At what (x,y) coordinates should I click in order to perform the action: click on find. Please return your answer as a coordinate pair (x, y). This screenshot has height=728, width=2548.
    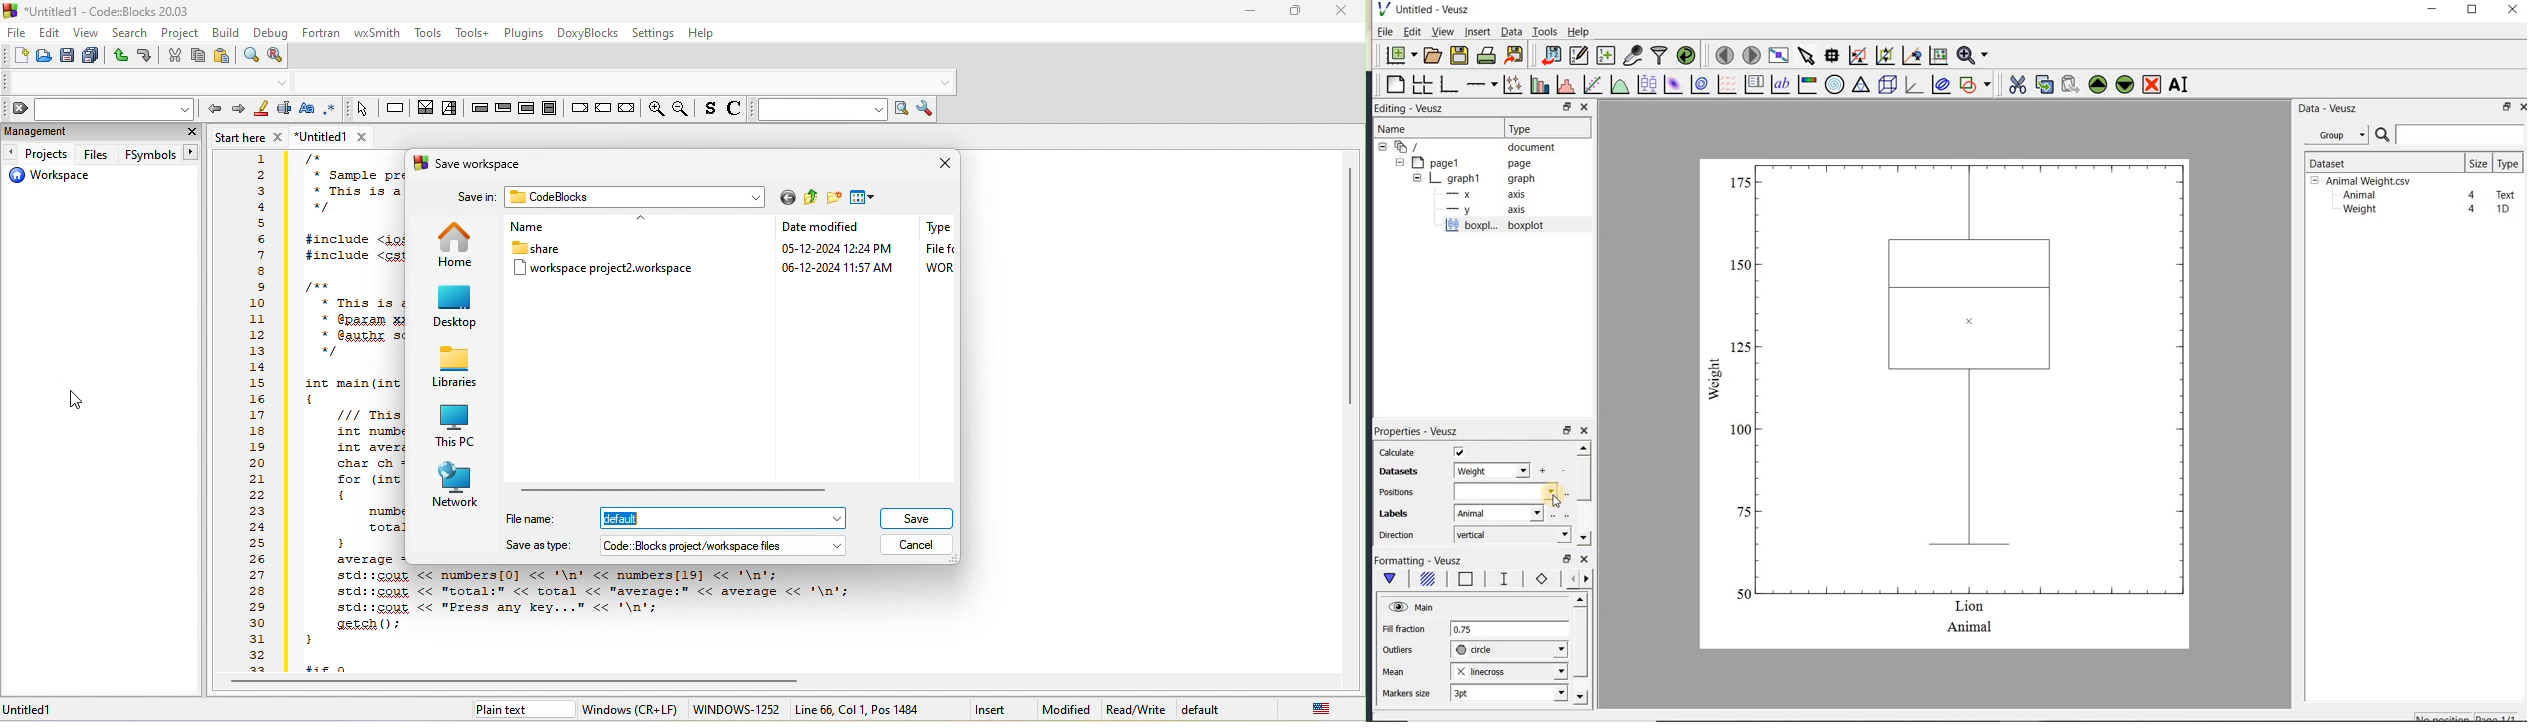
    Looking at the image, I should click on (250, 55).